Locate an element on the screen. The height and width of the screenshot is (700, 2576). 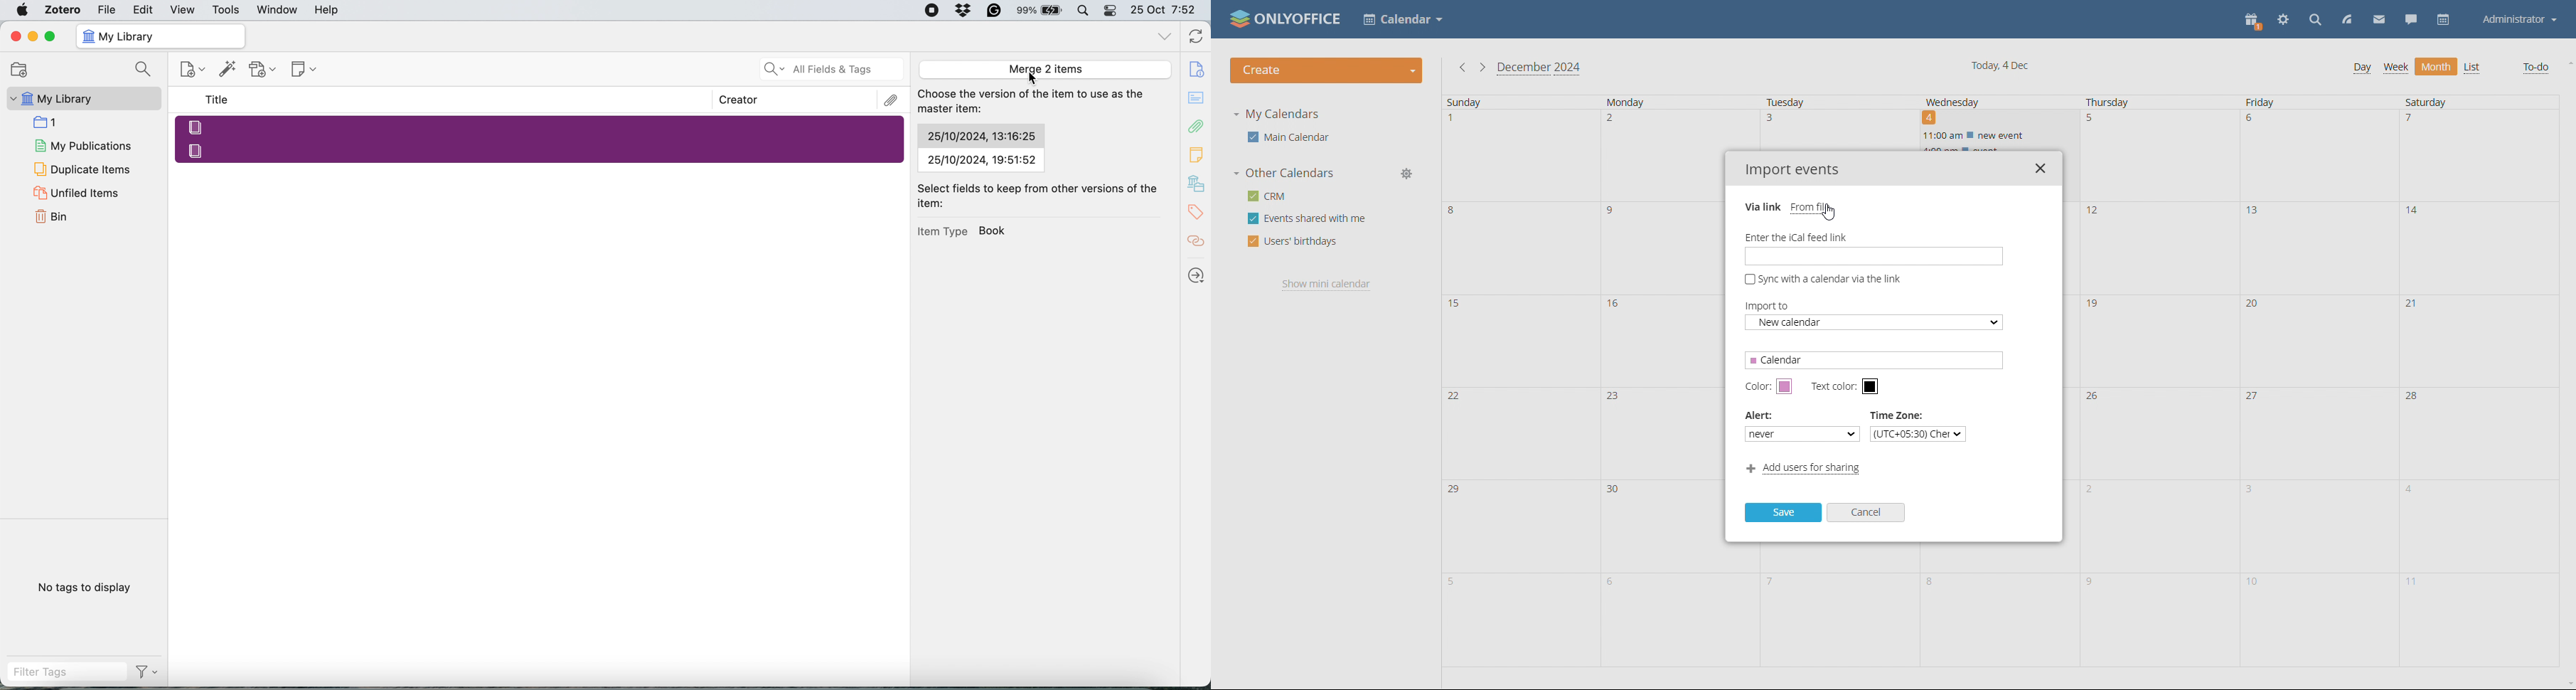
Choose the version of the item to use as the master item: is located at coordinates (1035, 103).